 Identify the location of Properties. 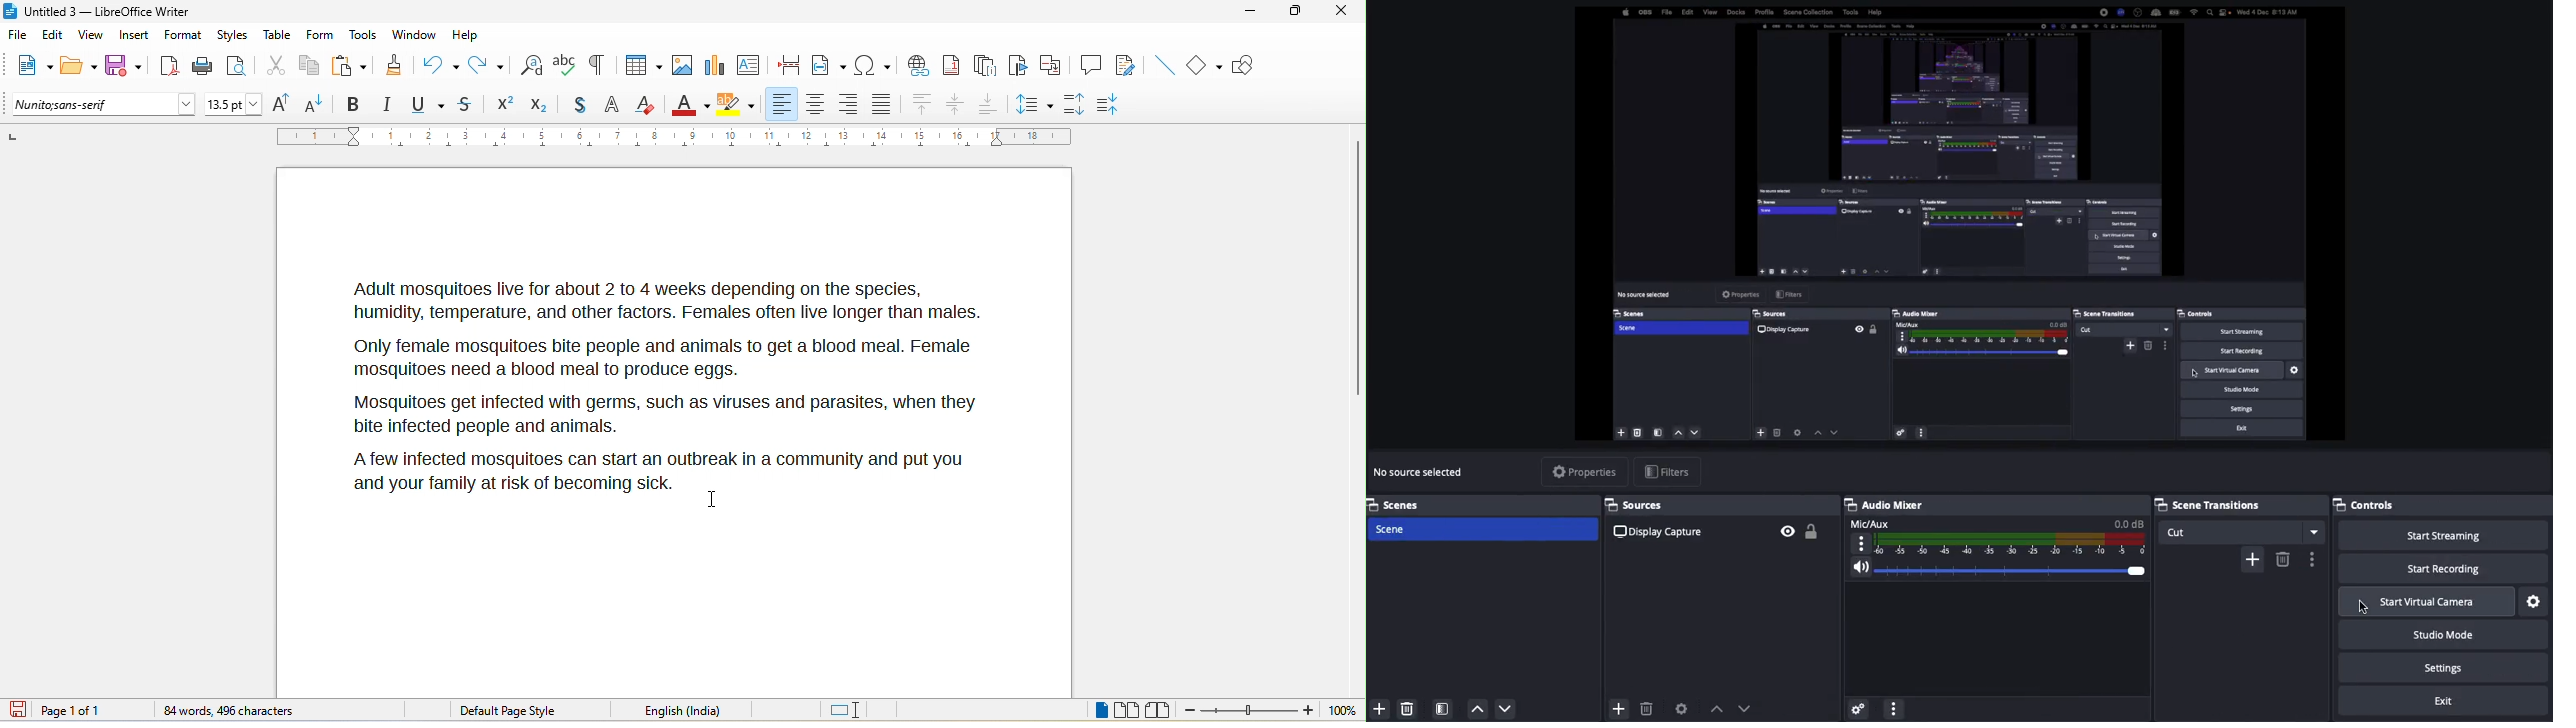
(1585, 469).